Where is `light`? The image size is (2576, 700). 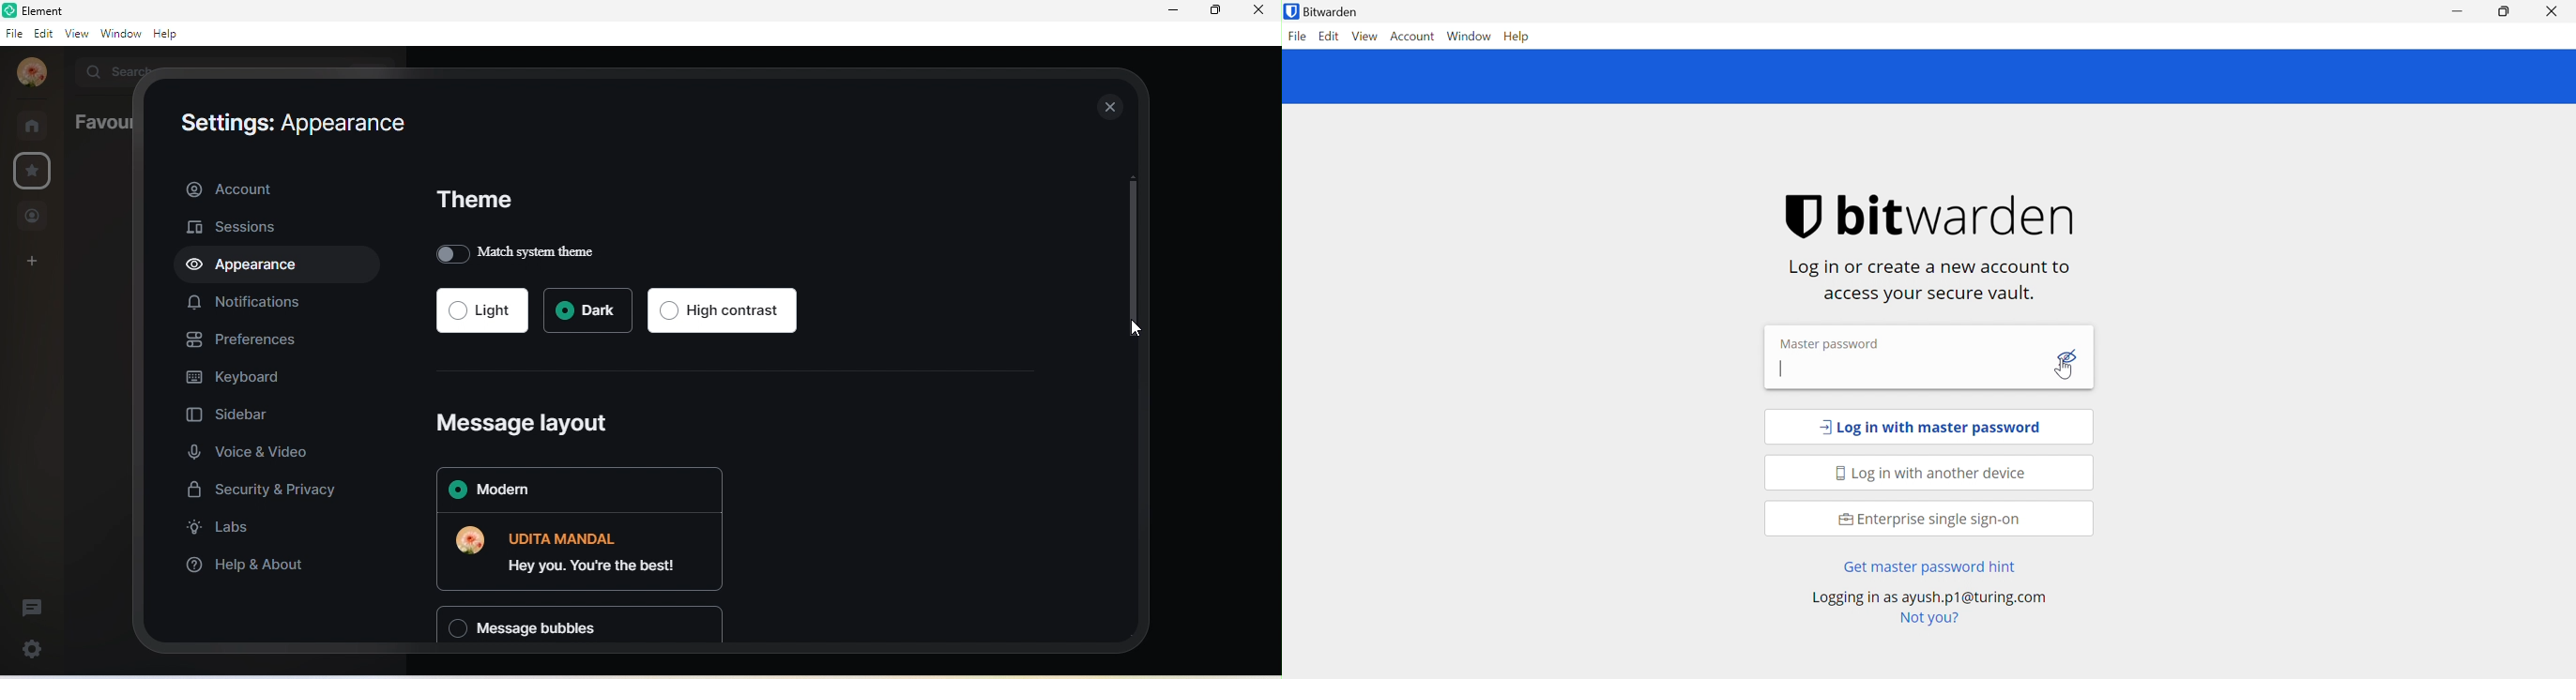
light is located at coordinates (481, 309).